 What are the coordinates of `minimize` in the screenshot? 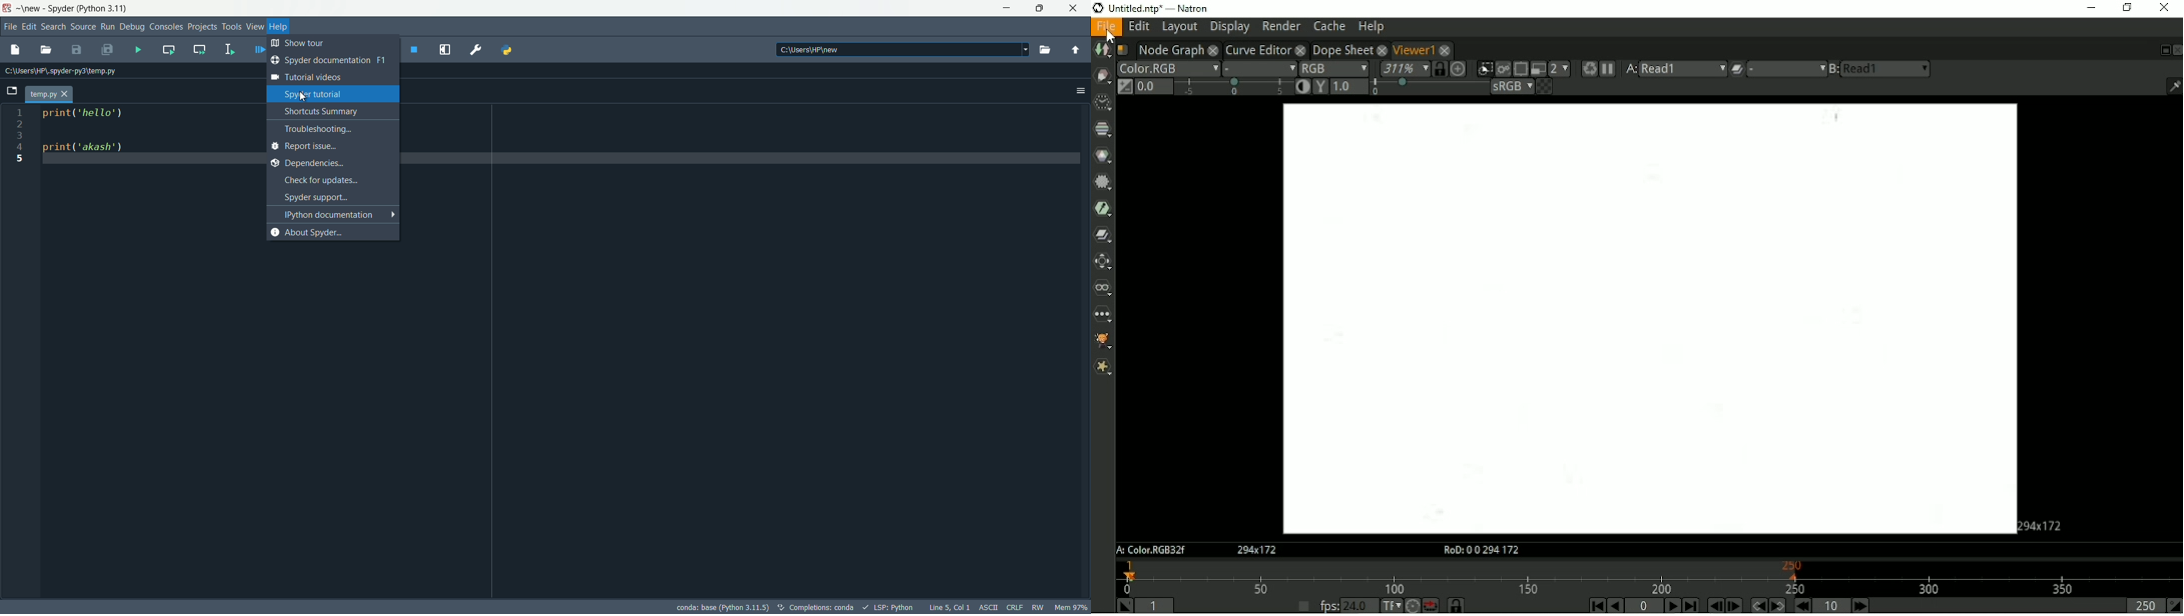 It's located at (1003, 9).